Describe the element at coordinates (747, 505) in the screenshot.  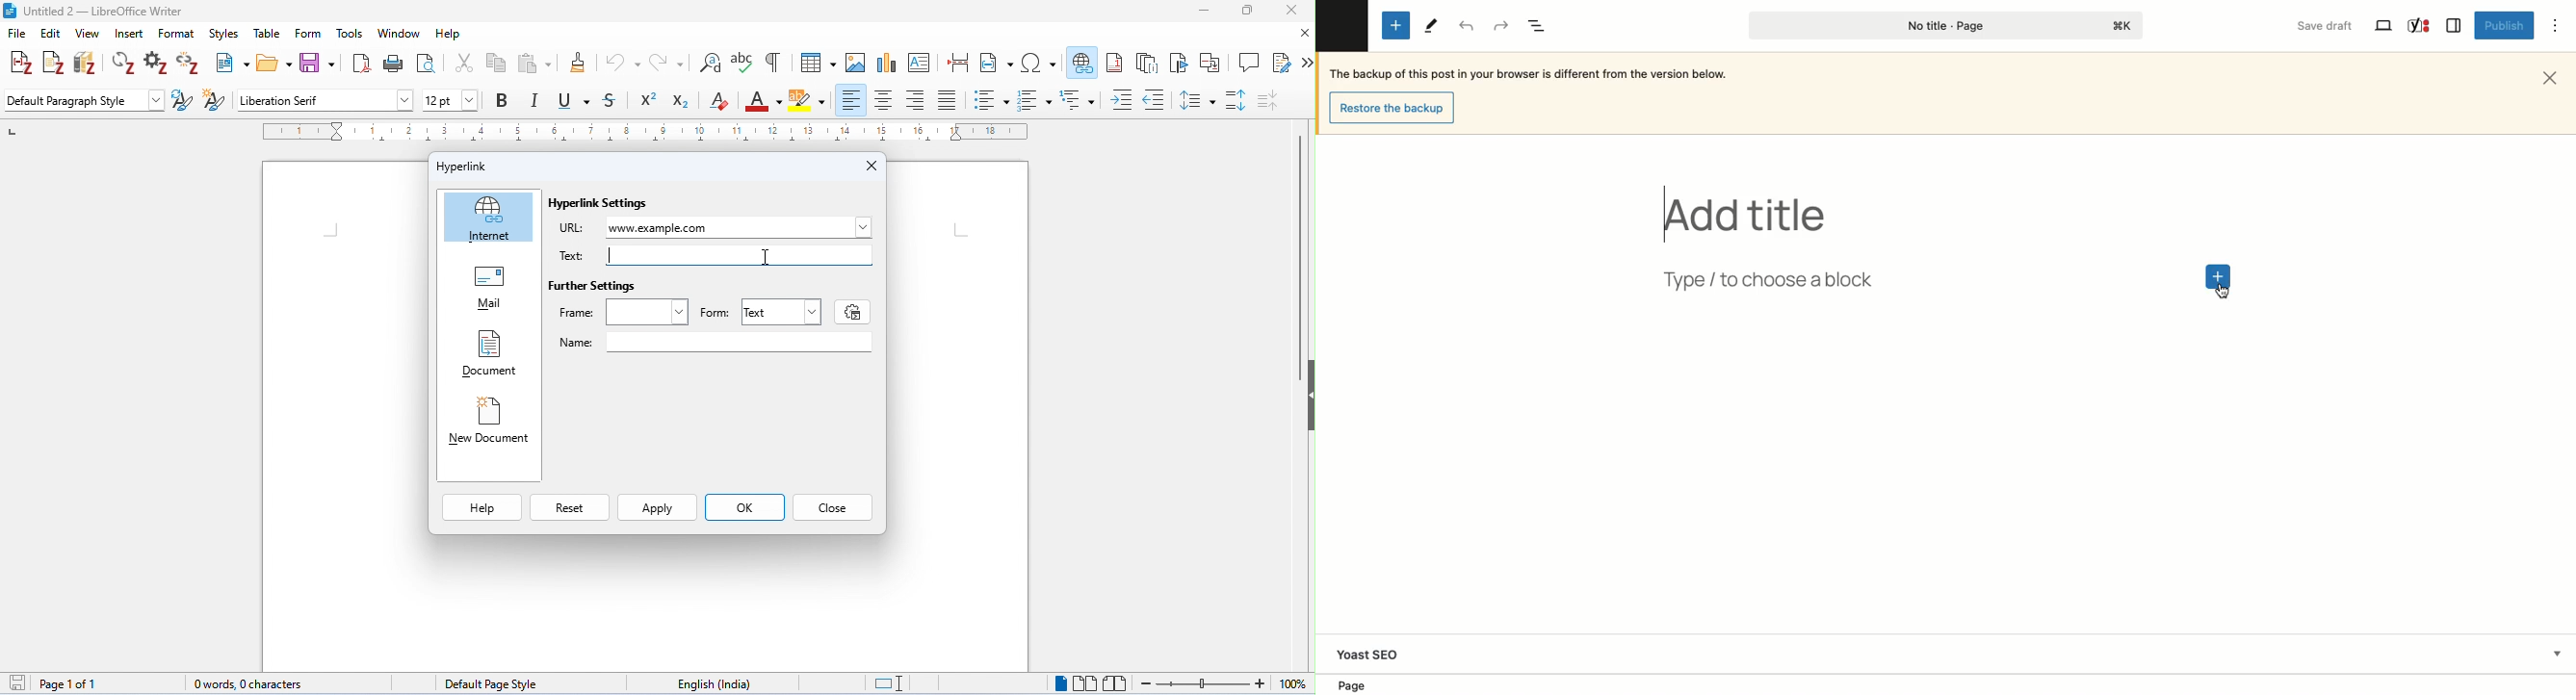
I see `ok` at that location.